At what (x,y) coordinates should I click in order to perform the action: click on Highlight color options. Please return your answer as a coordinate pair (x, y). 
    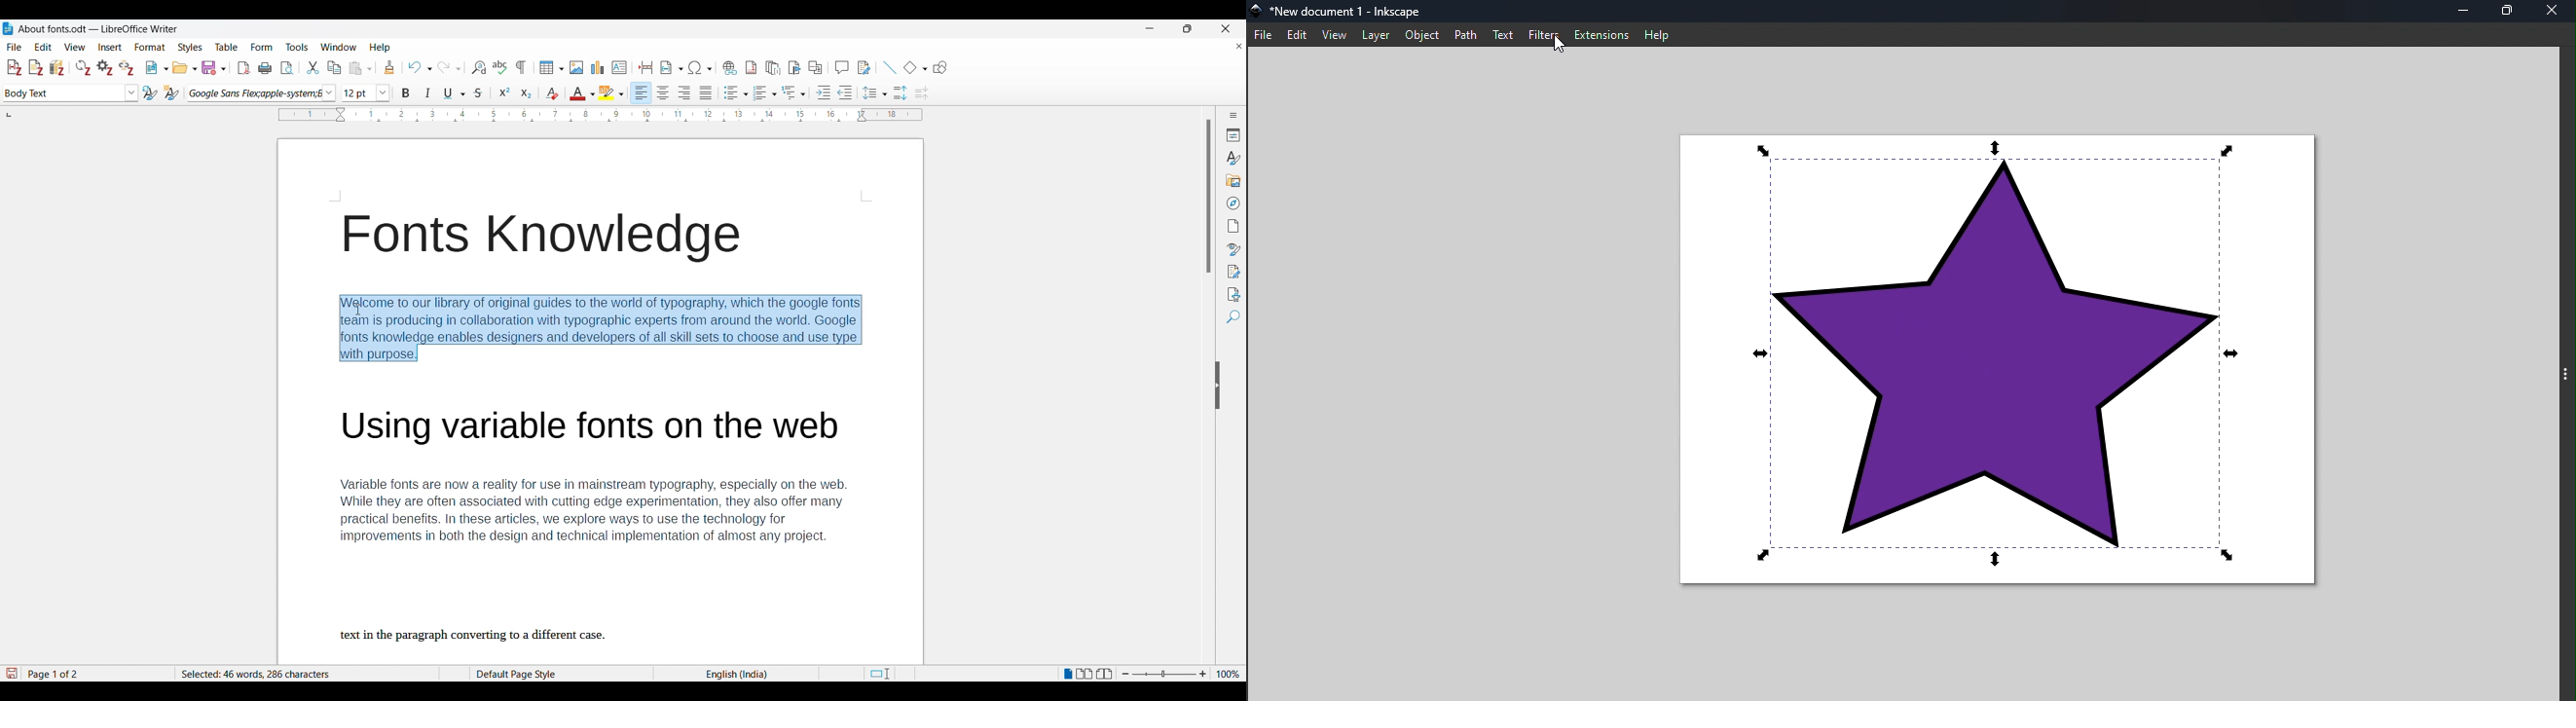
    Looking at the image, I should click on (611, 93).